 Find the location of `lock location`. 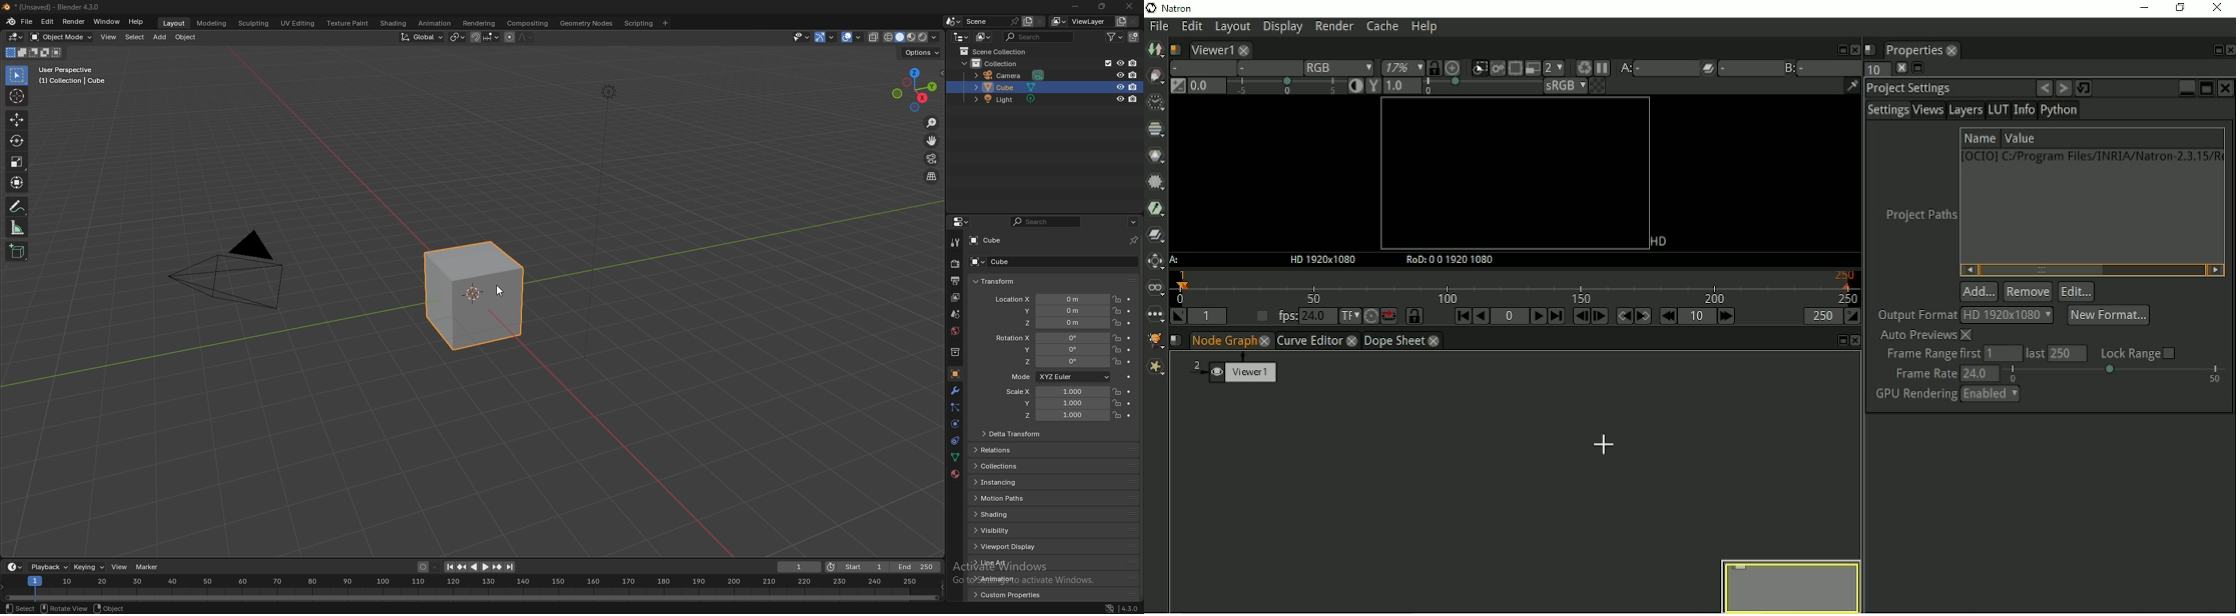

lock location is located at coordinates (1118, 402).